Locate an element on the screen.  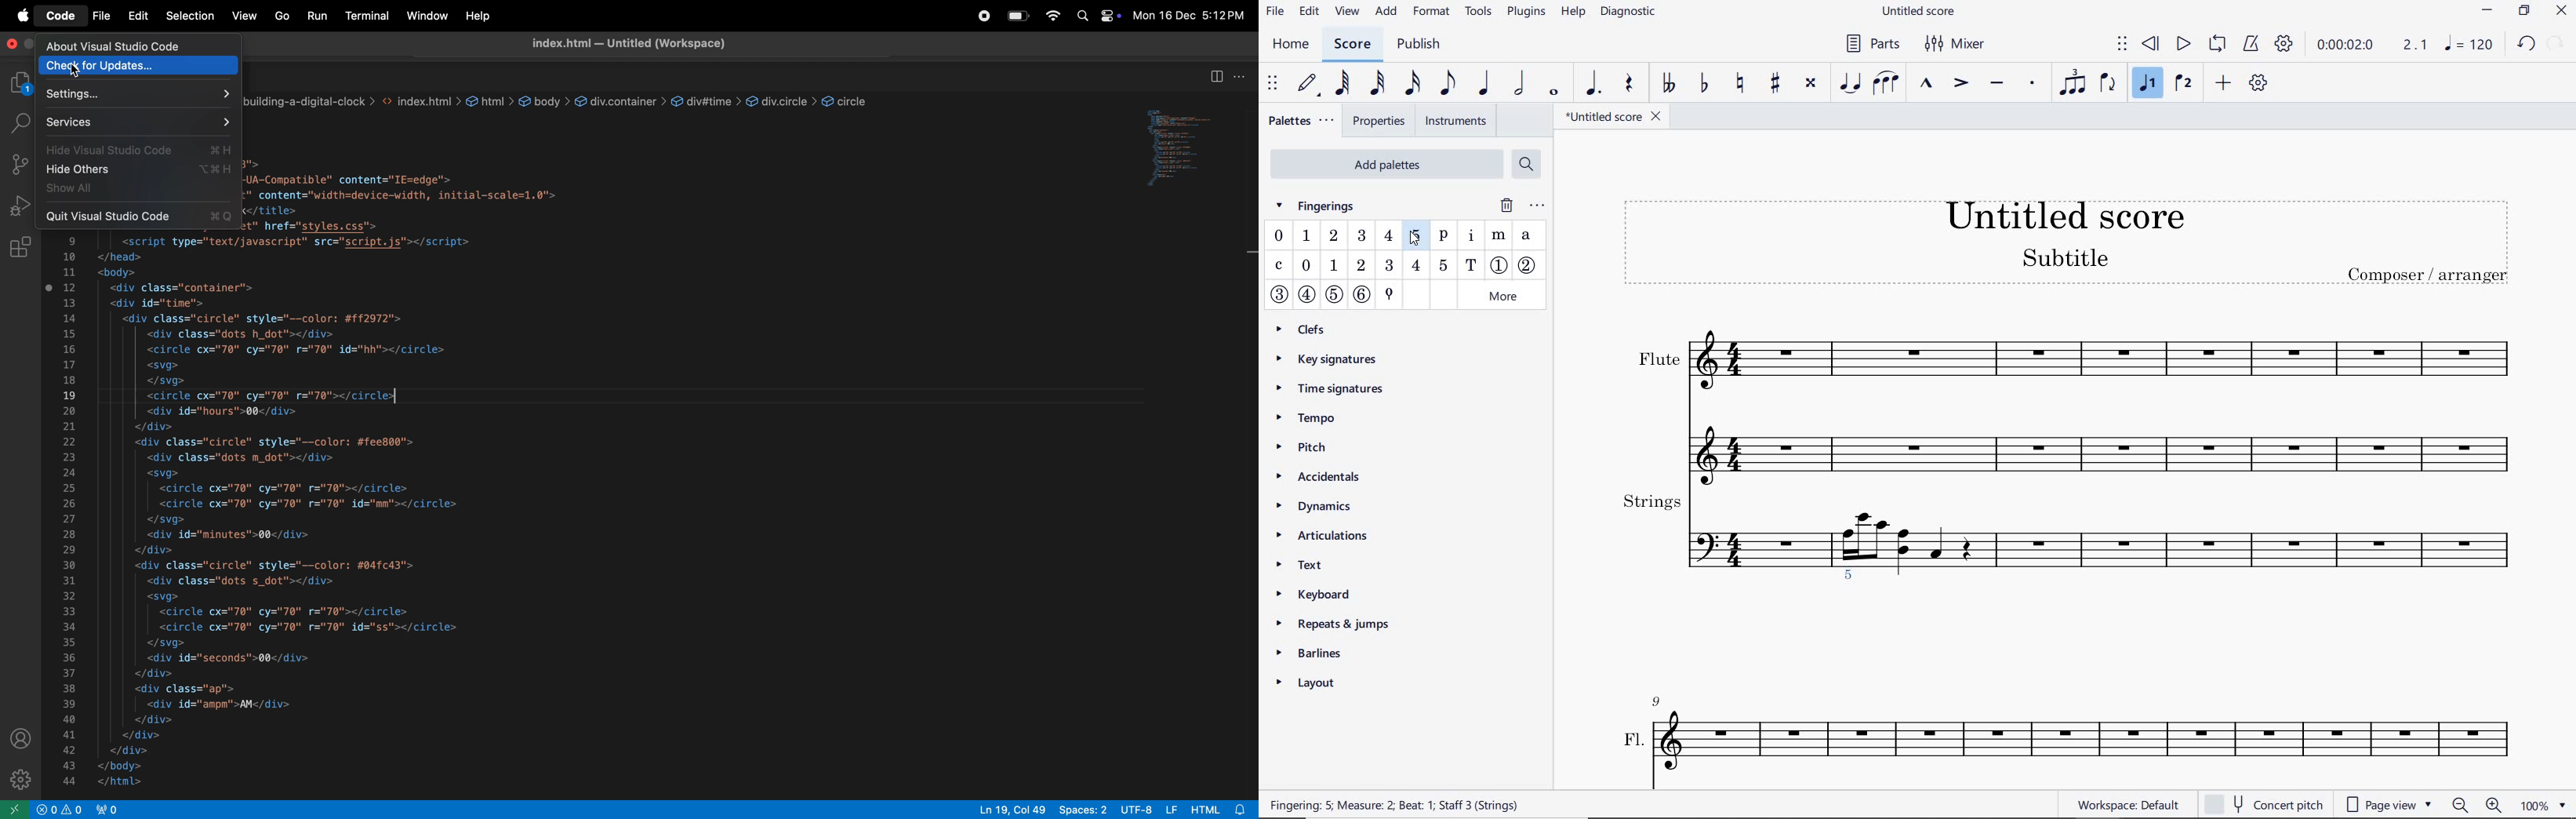
<div id="minutes">00</div> is located at coordinates (235, 534).